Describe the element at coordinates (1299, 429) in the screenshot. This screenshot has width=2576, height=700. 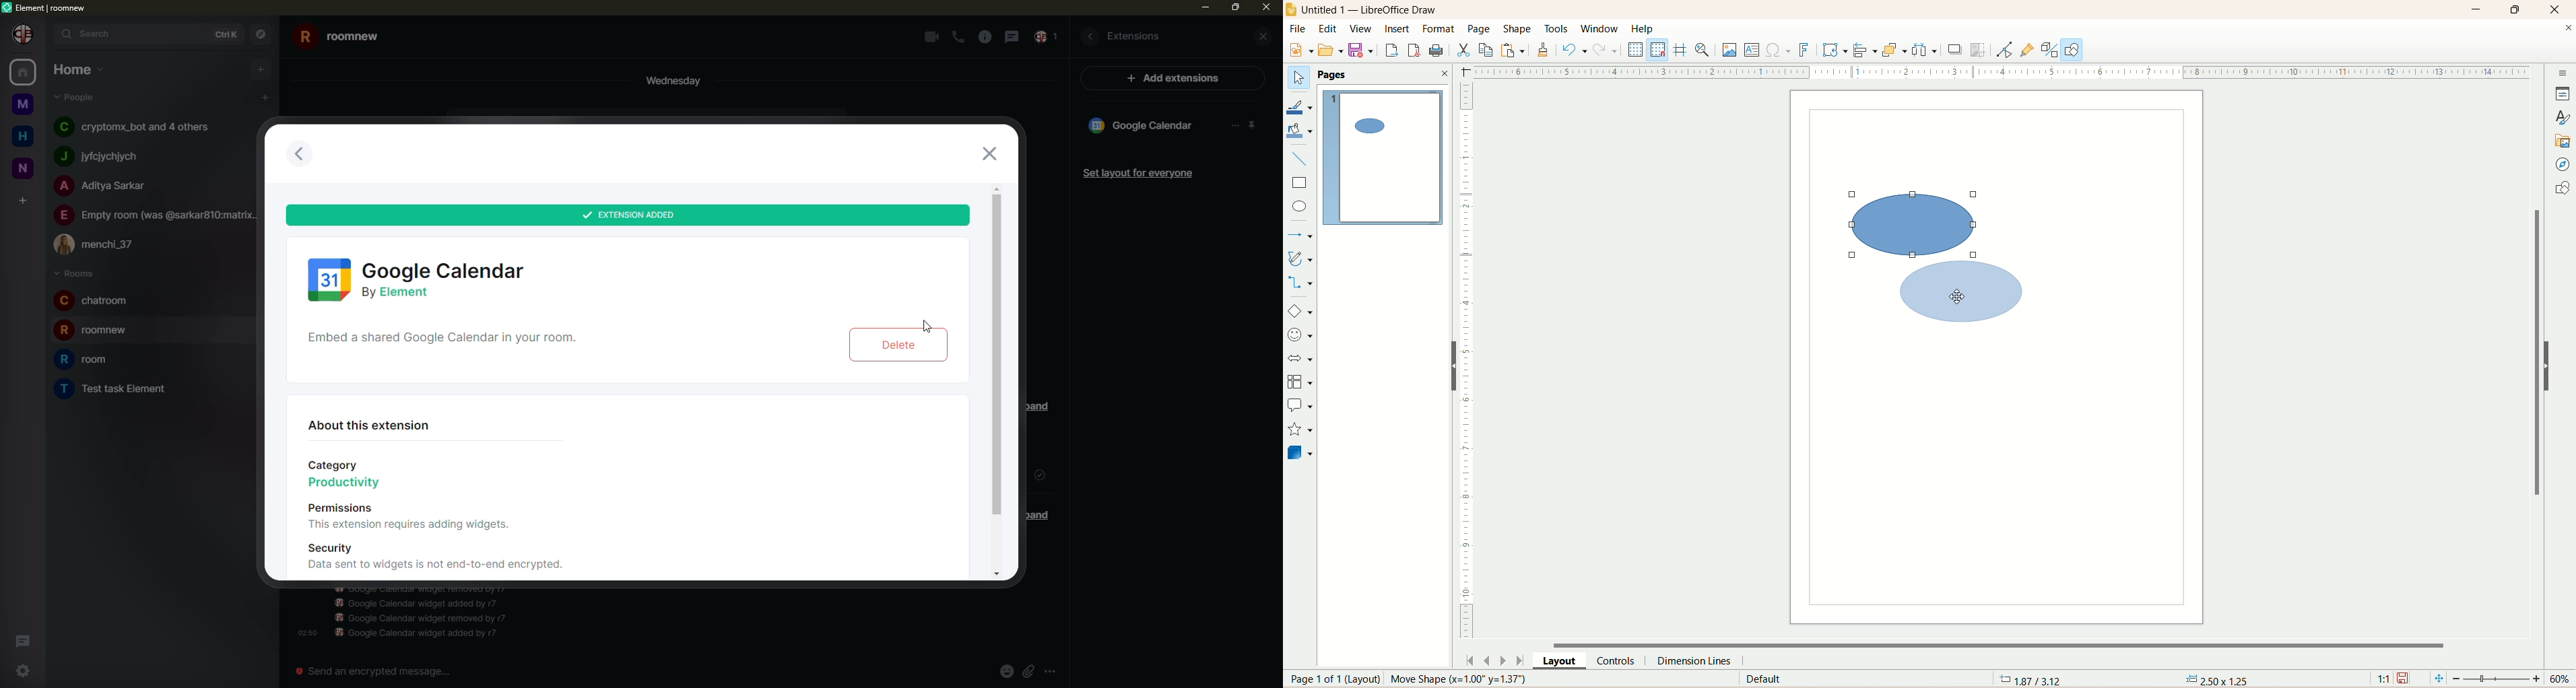
I see `star and banners` at that location.